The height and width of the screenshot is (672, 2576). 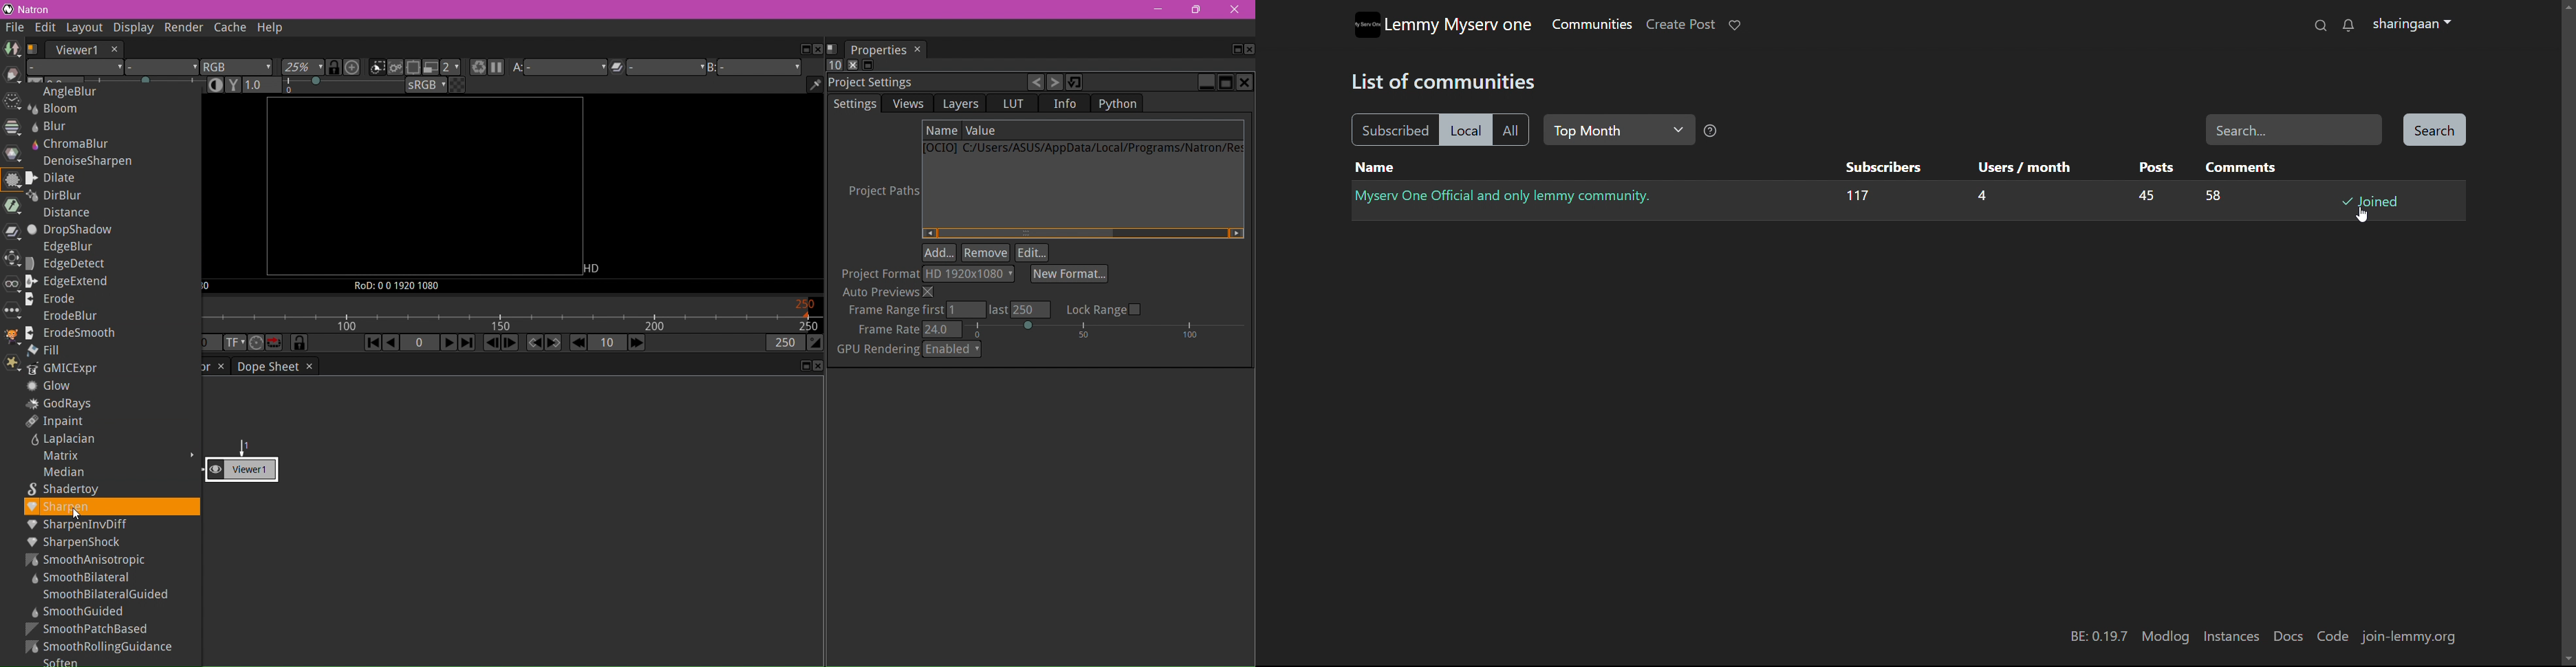 I want to click on Laplacian, so click(x=60, y=440).